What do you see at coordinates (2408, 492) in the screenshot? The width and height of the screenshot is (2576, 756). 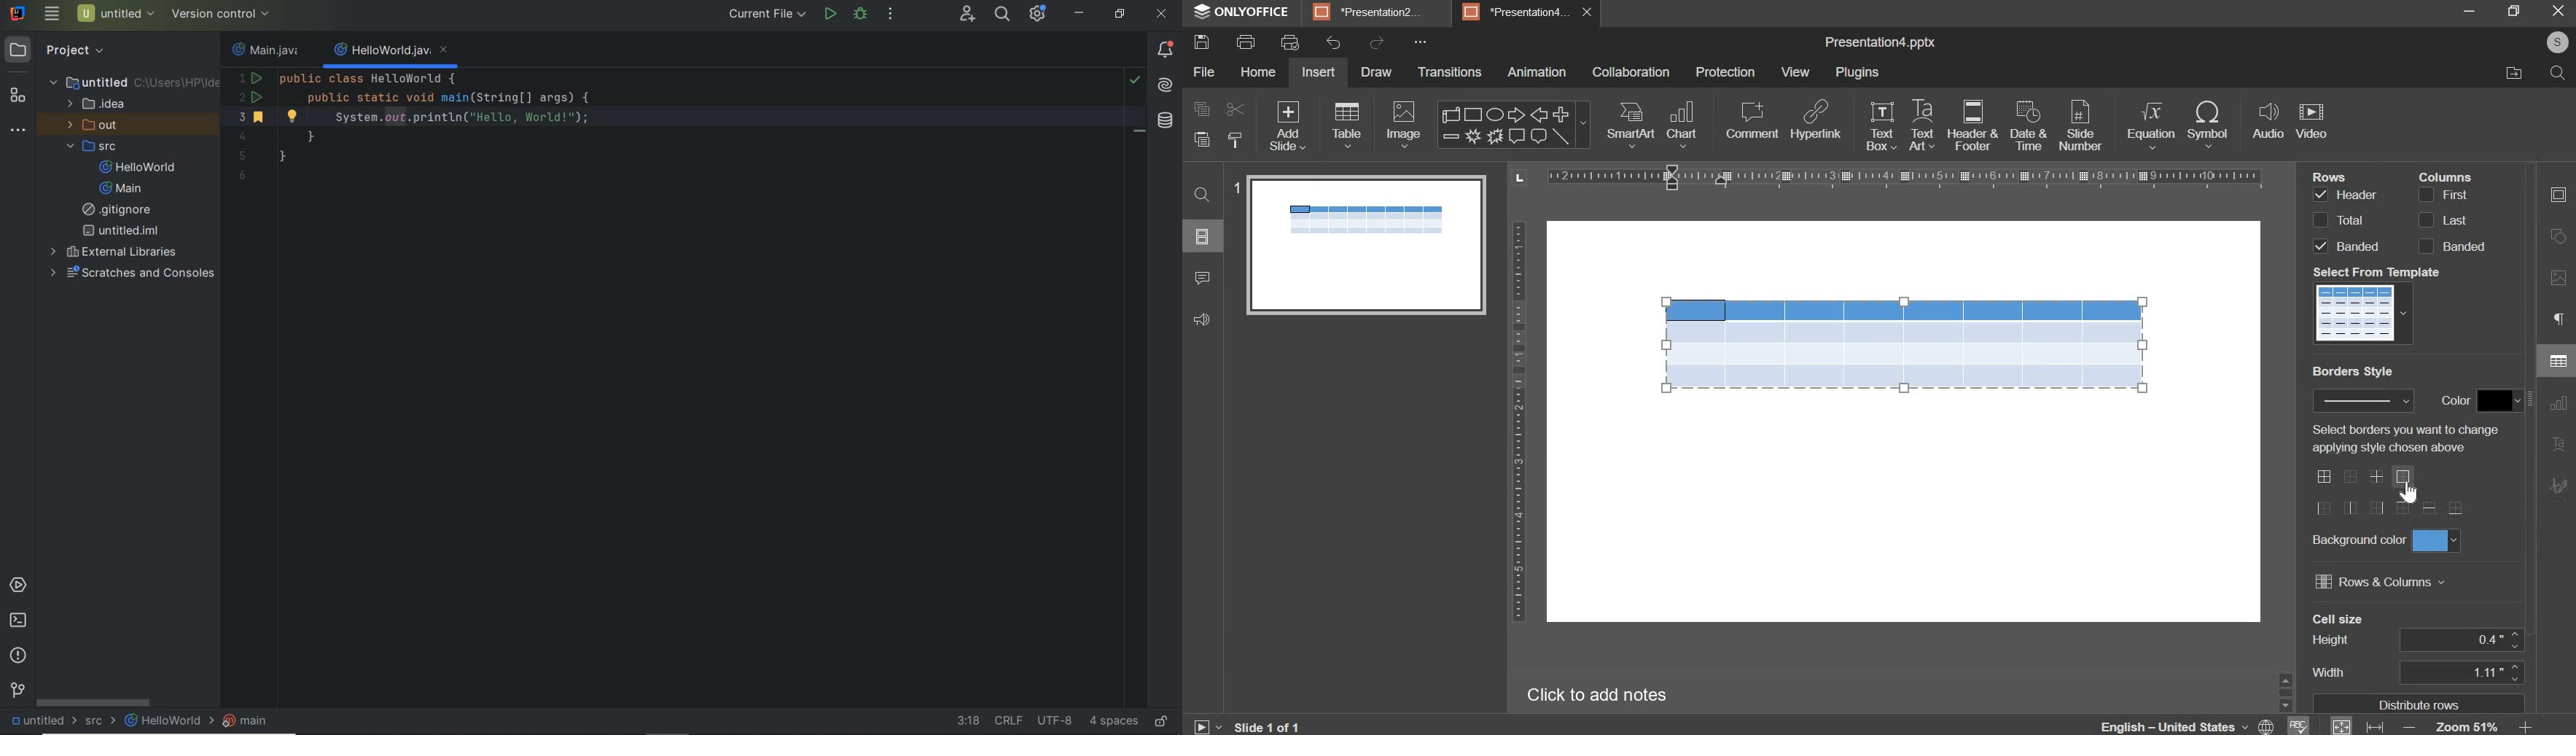 I see `Cursor` at bounding box center [2408, 492].